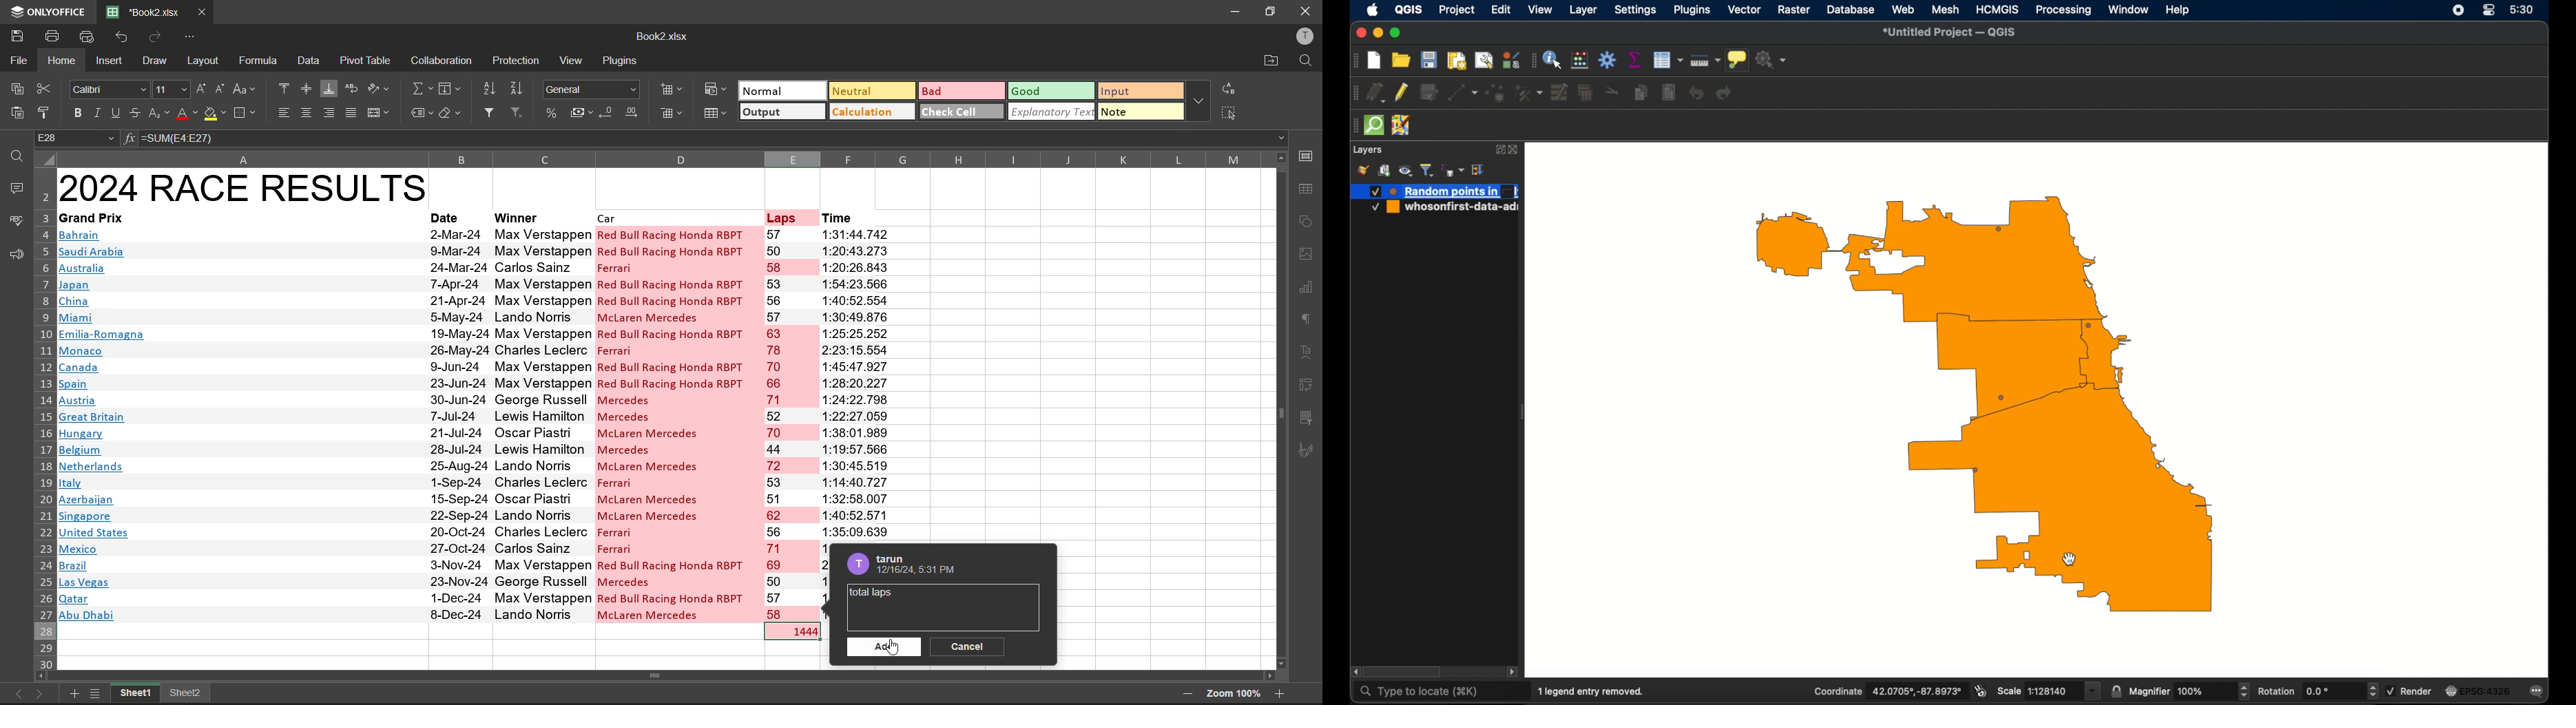 The image size is (2576, 728). I want to click on grand prix, so click(93, 217).